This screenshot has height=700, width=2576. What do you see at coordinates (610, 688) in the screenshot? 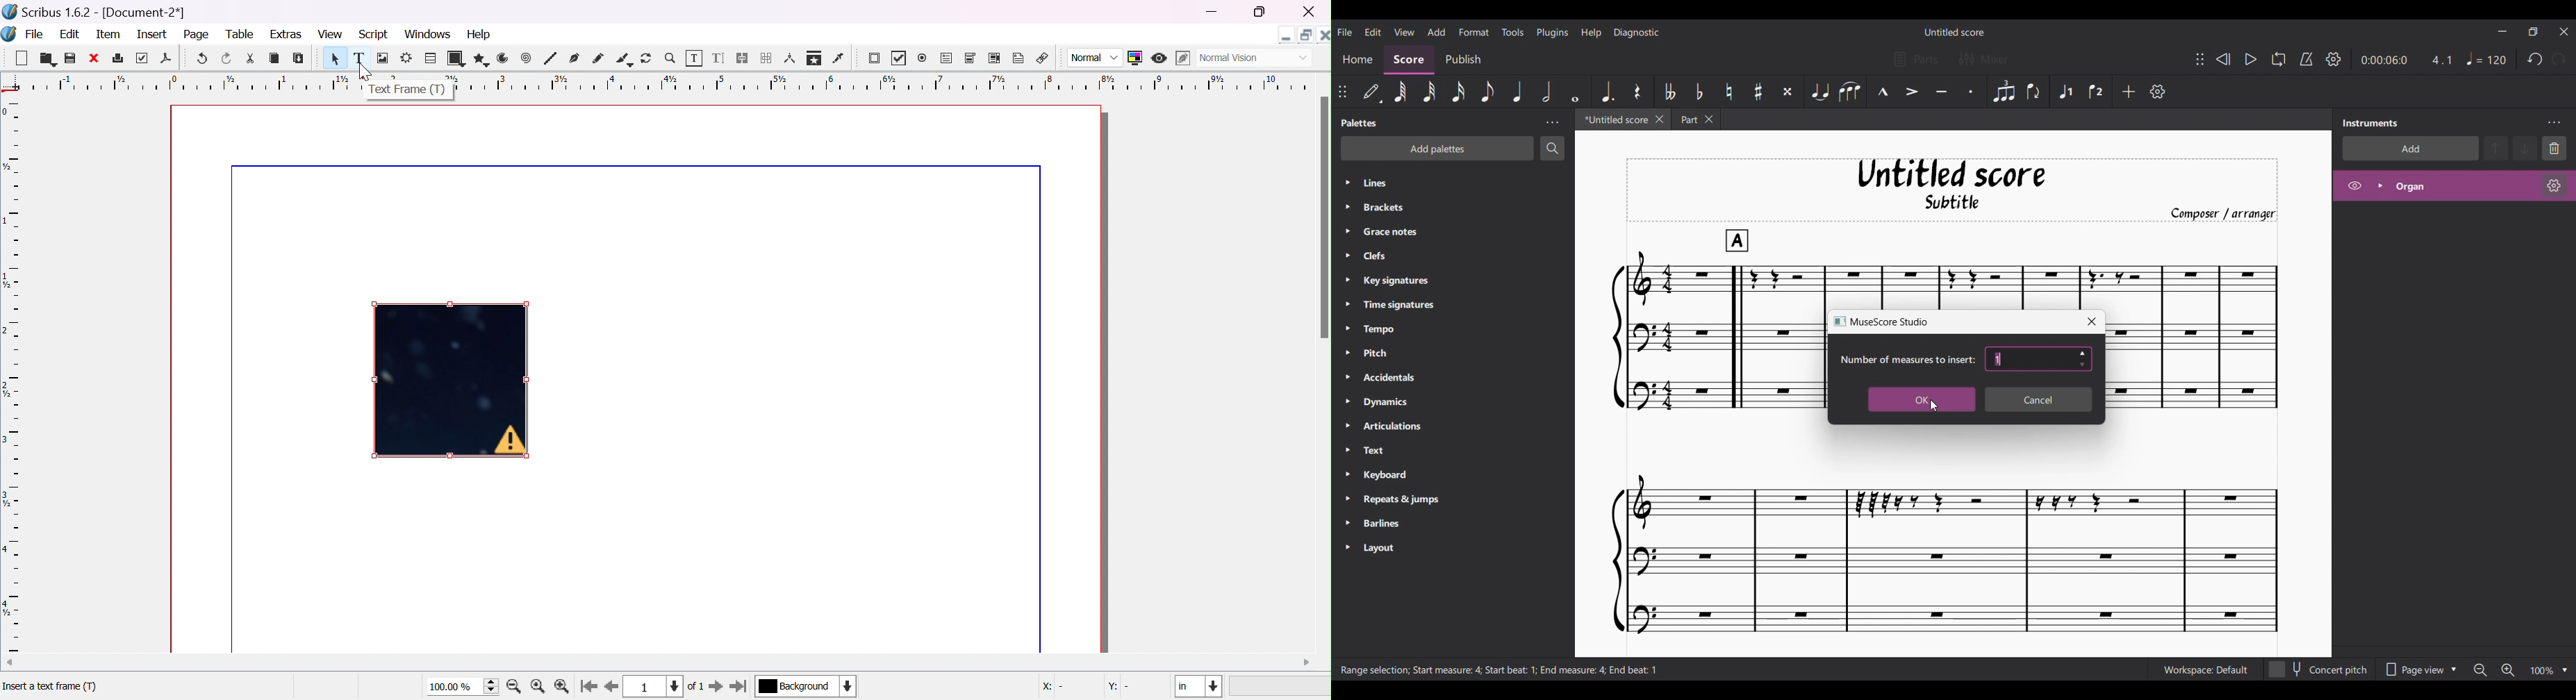
I see `go to previous page` at bounding box center [610, 688].